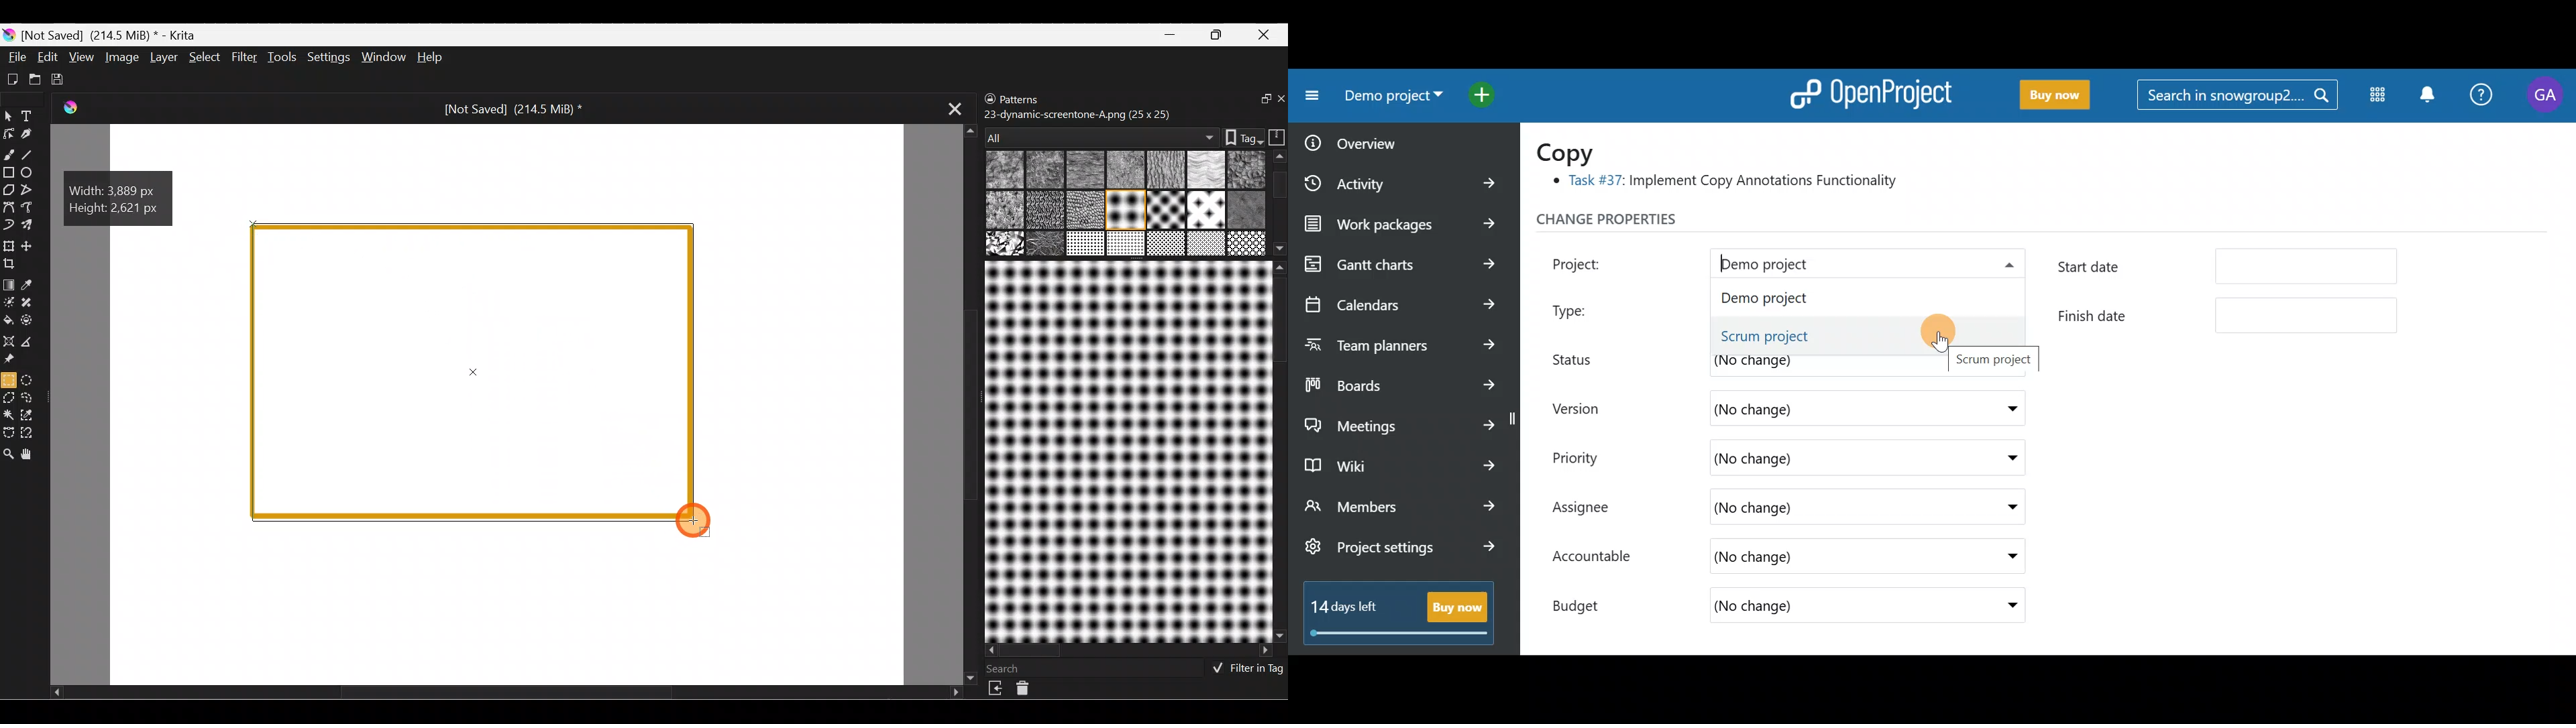 This screenshot has height=728, width=2576. I want to click on Lock/unlock docker, so click(987, 100).